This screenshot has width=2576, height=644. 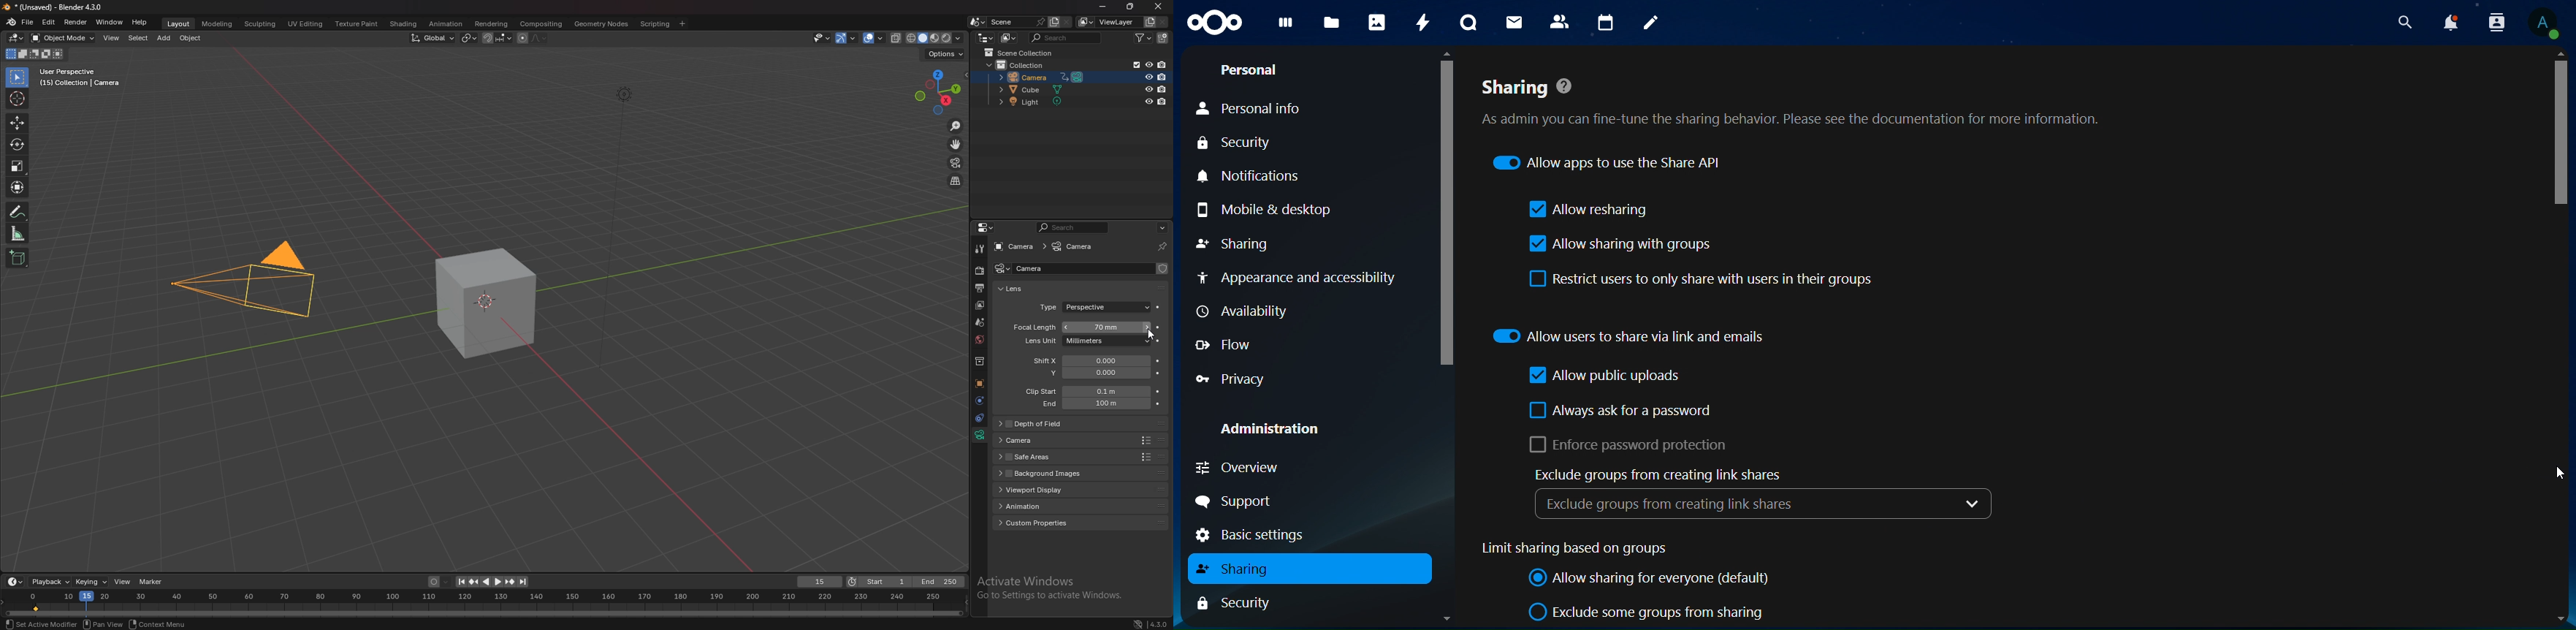 What do you see at coordinates (956, 162) in the screenshot?
I see `camera view` at bounding box center [956, 162].